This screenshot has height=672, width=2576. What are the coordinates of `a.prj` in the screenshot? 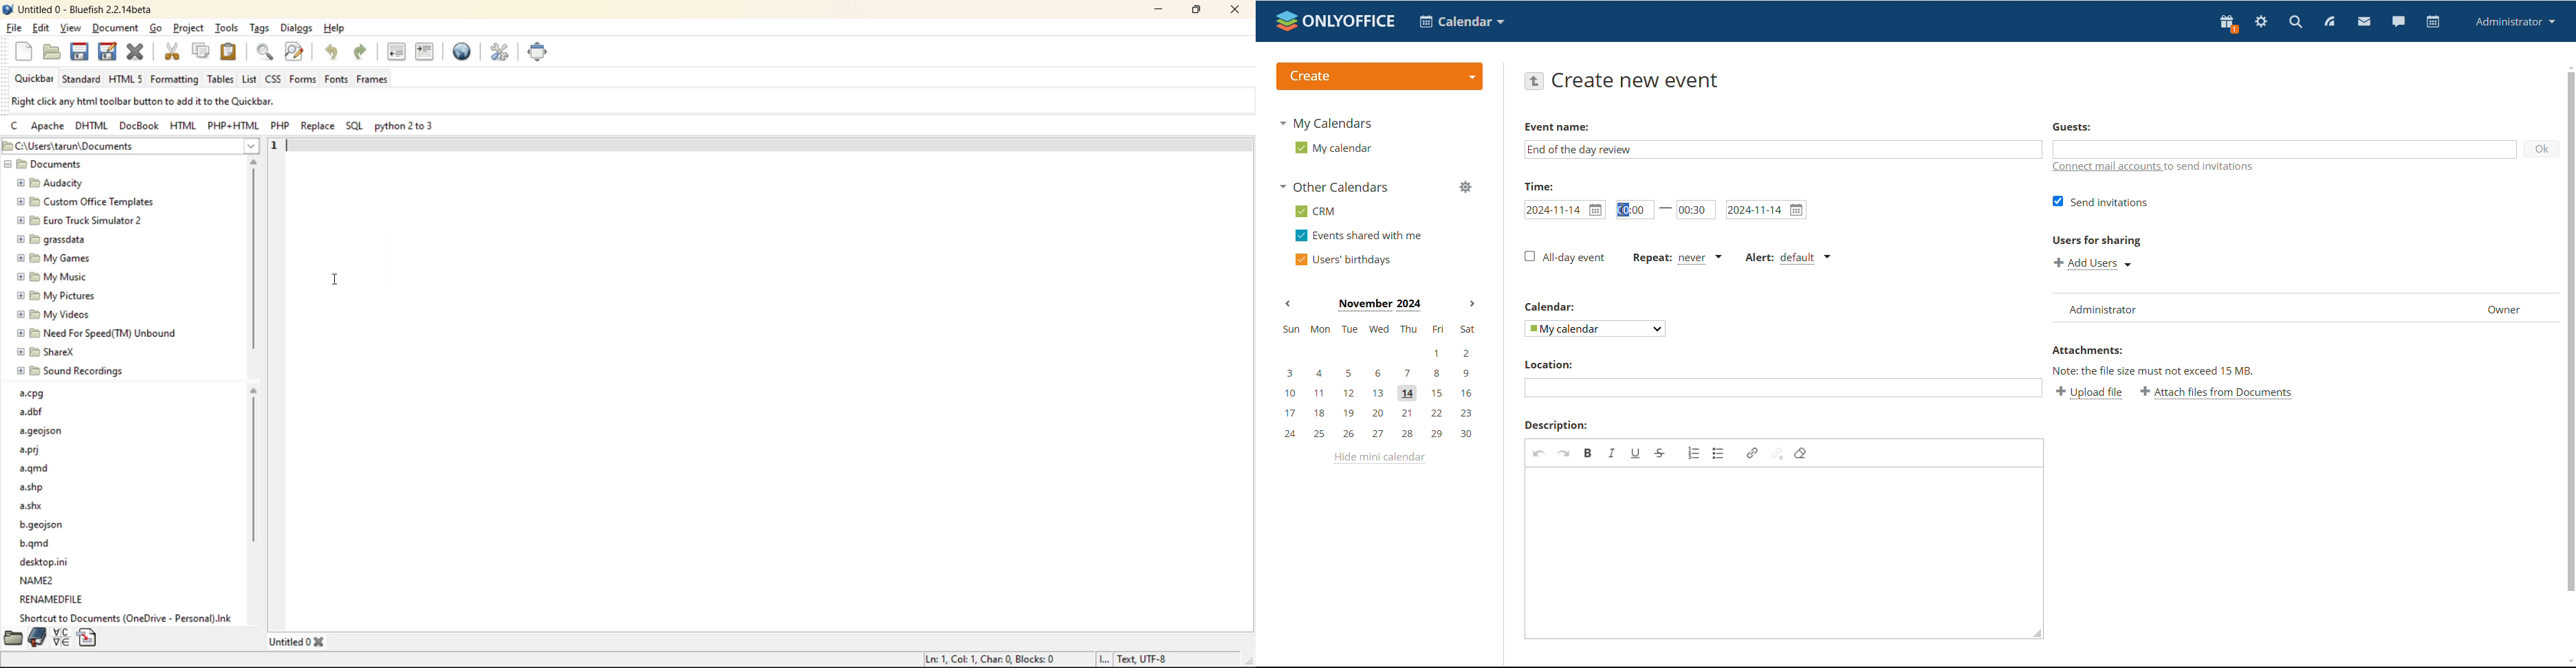 It's located at (32, 450).